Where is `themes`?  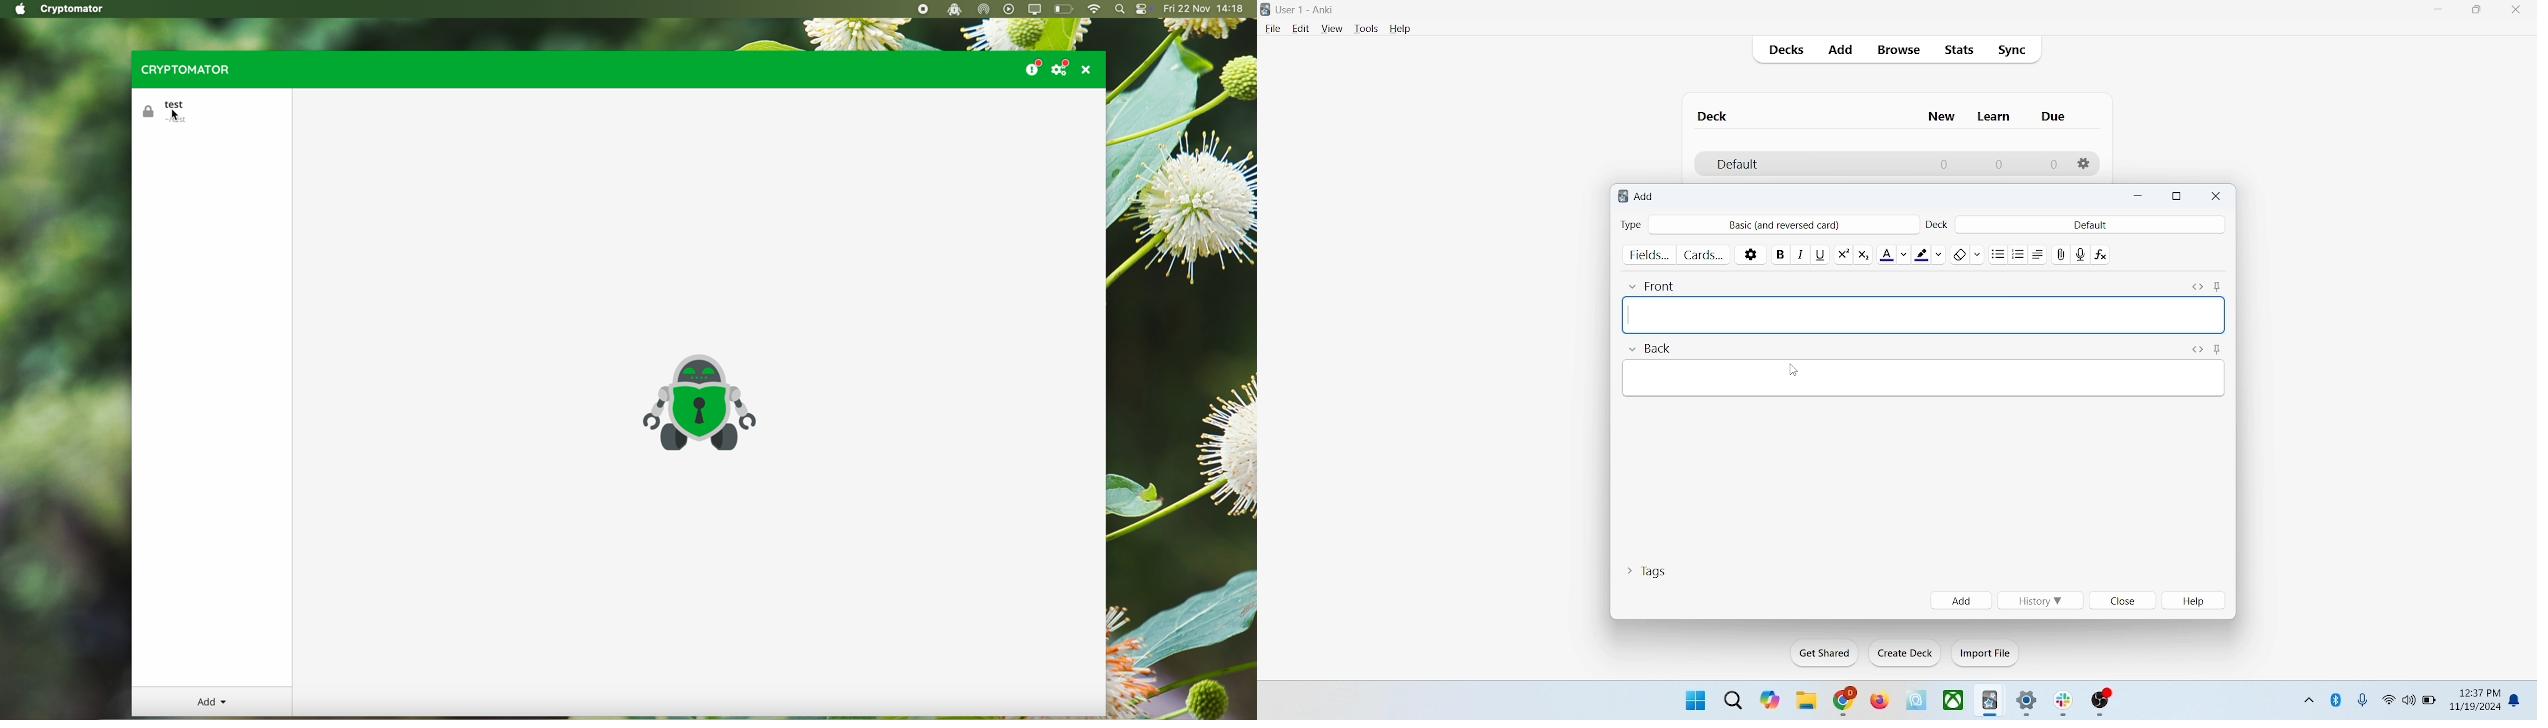
themes is located at coordinates (1770, 700).